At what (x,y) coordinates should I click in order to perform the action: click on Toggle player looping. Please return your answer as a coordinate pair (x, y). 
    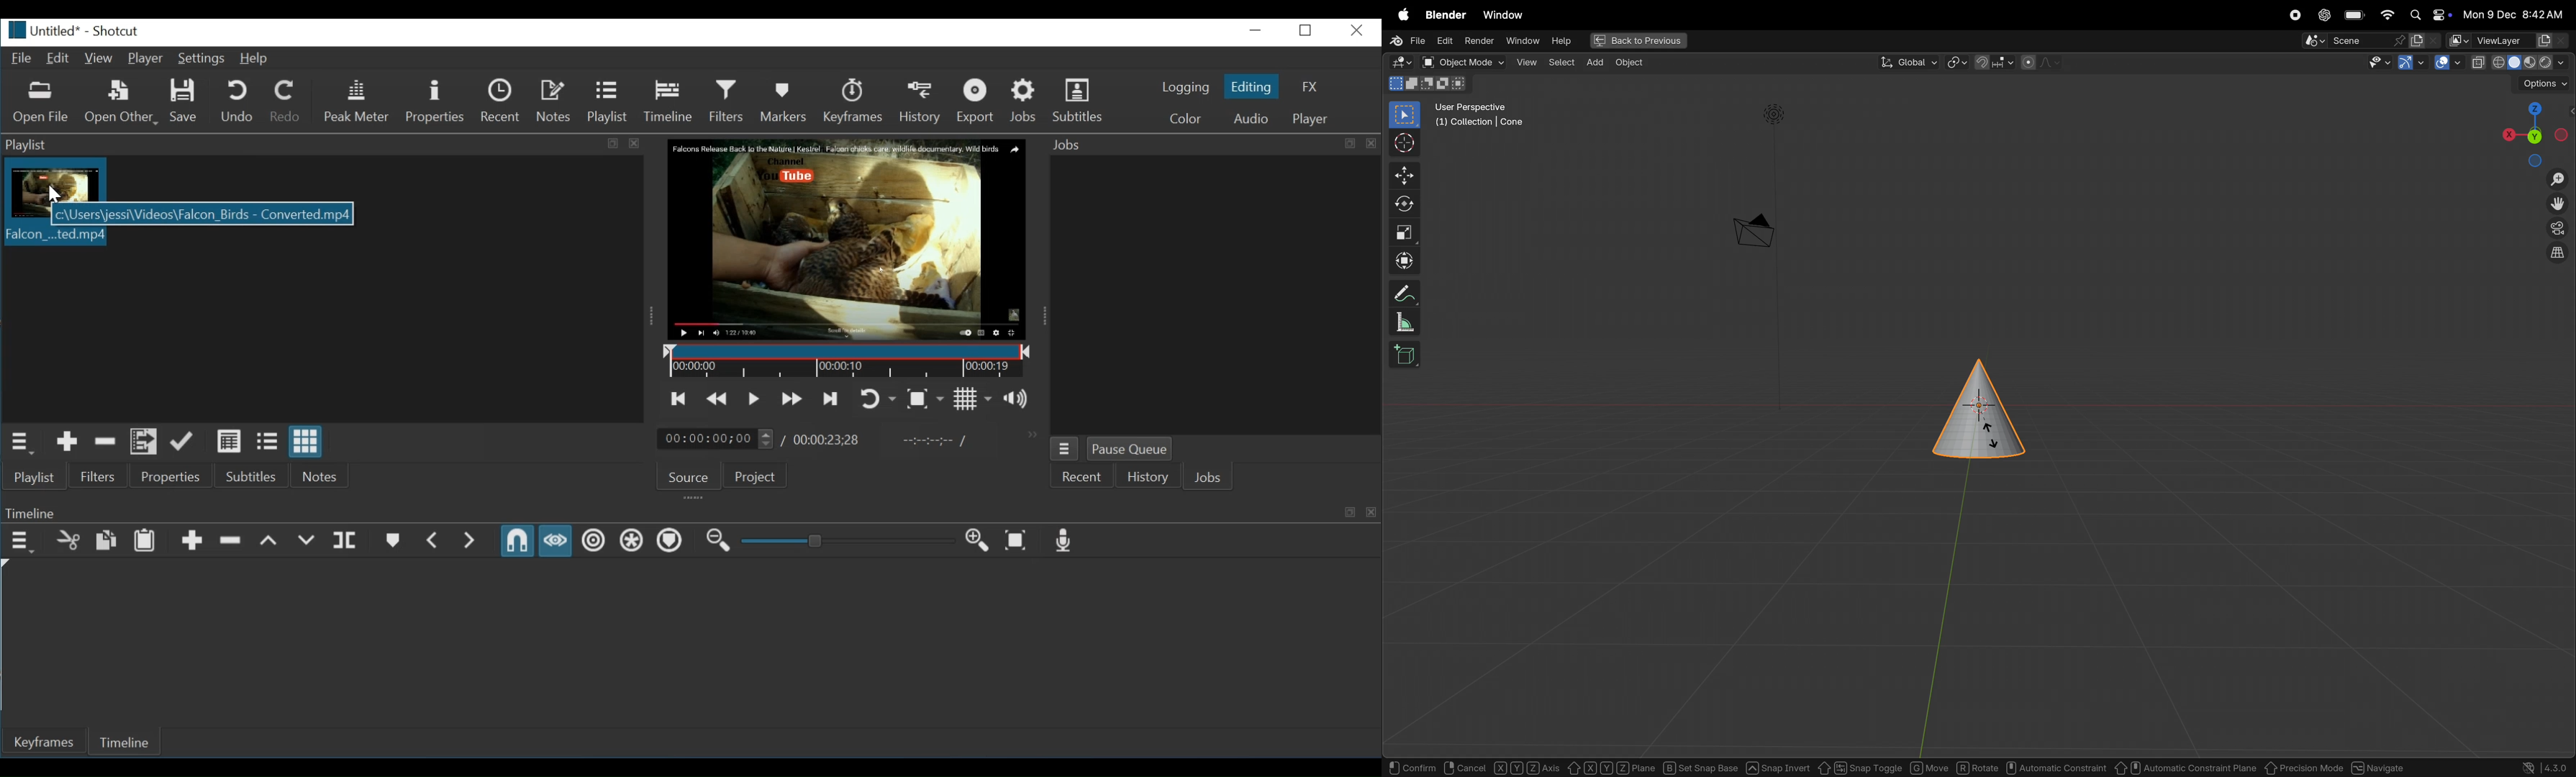
    Looking at the image, I should click on (879, 399).